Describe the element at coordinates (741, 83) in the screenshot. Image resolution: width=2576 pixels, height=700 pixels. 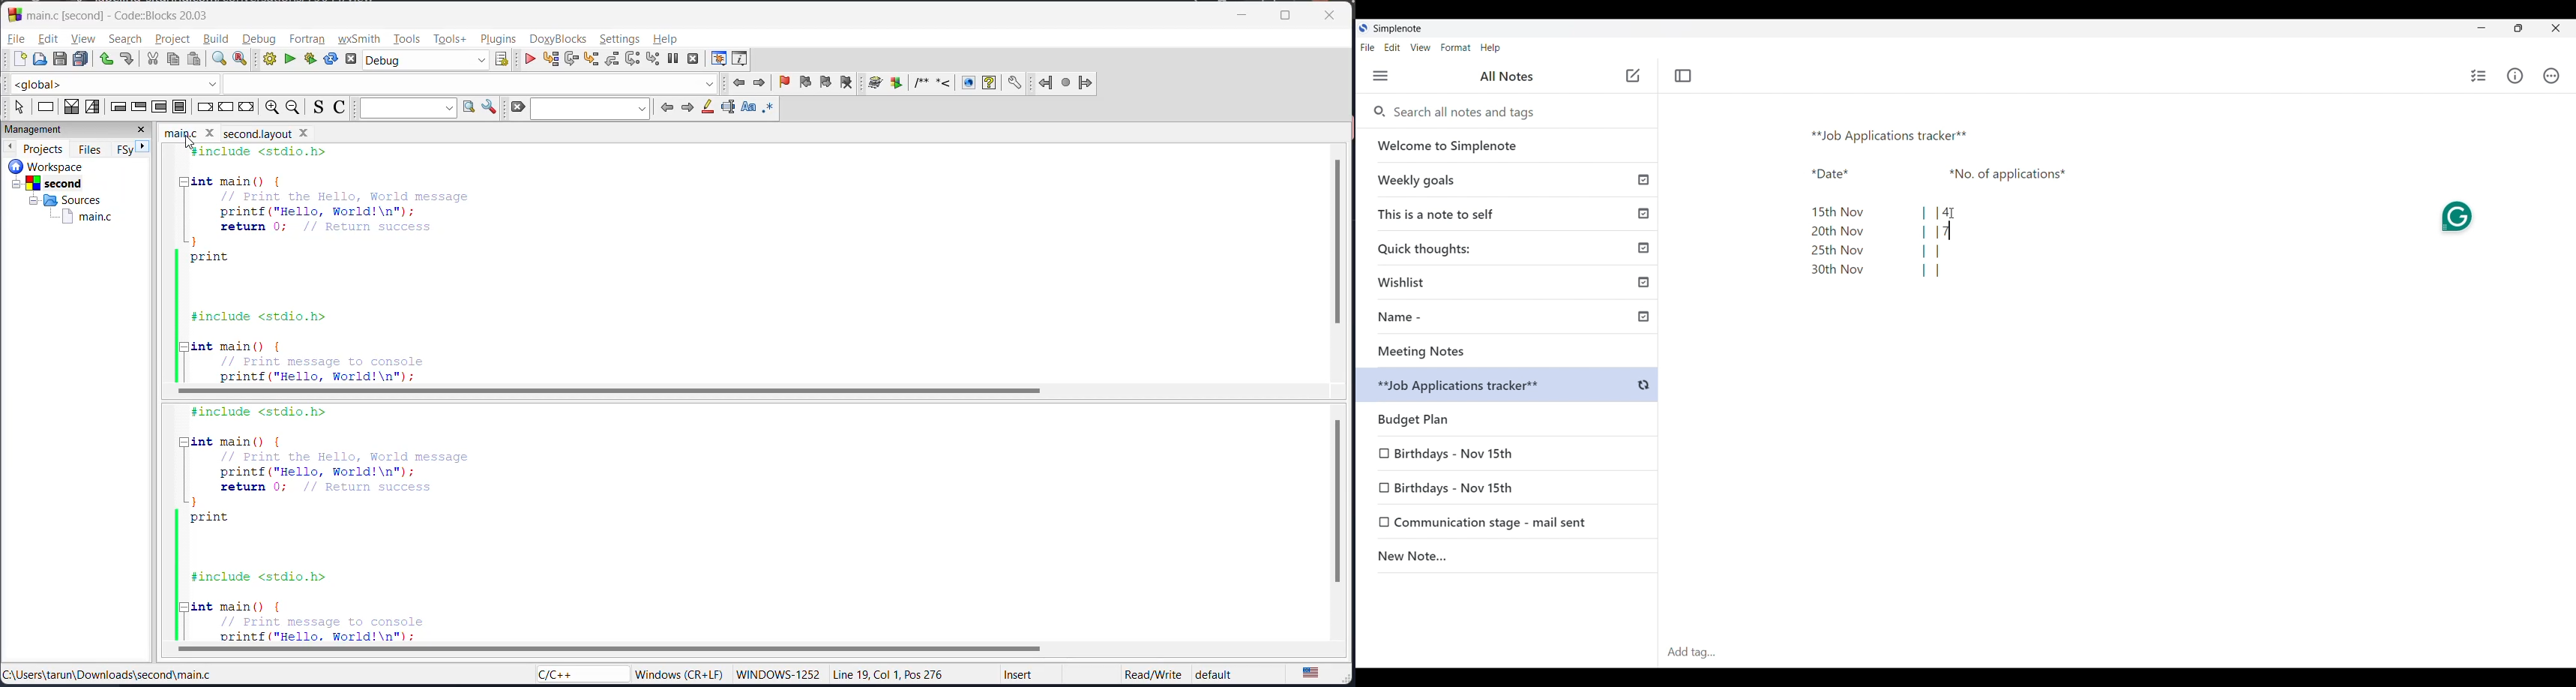
I see `jump back` at that location.